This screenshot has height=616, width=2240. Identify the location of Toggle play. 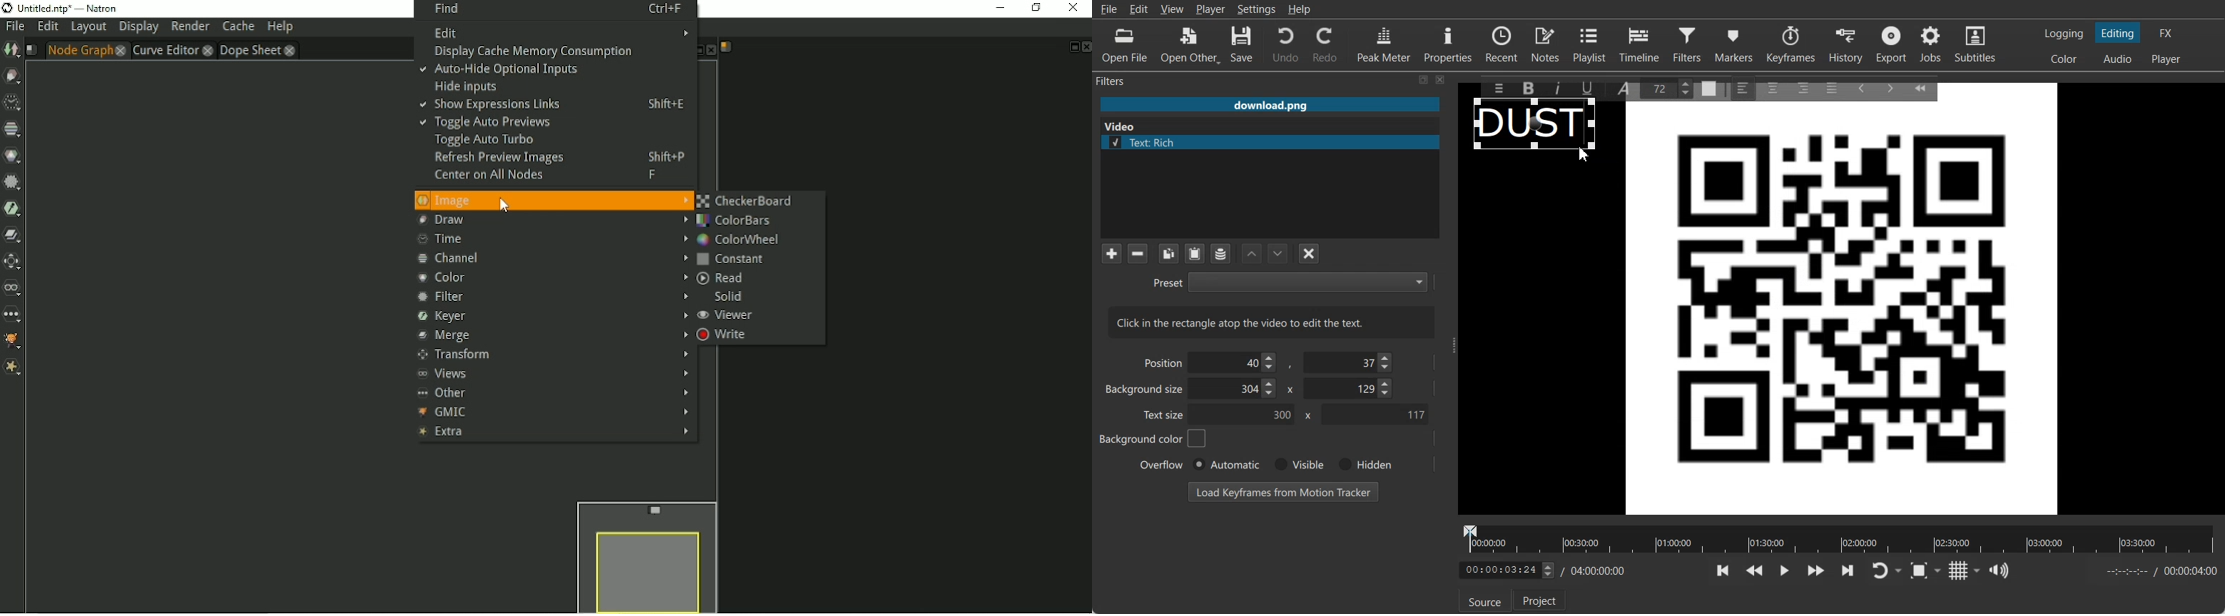
(1785, 570).